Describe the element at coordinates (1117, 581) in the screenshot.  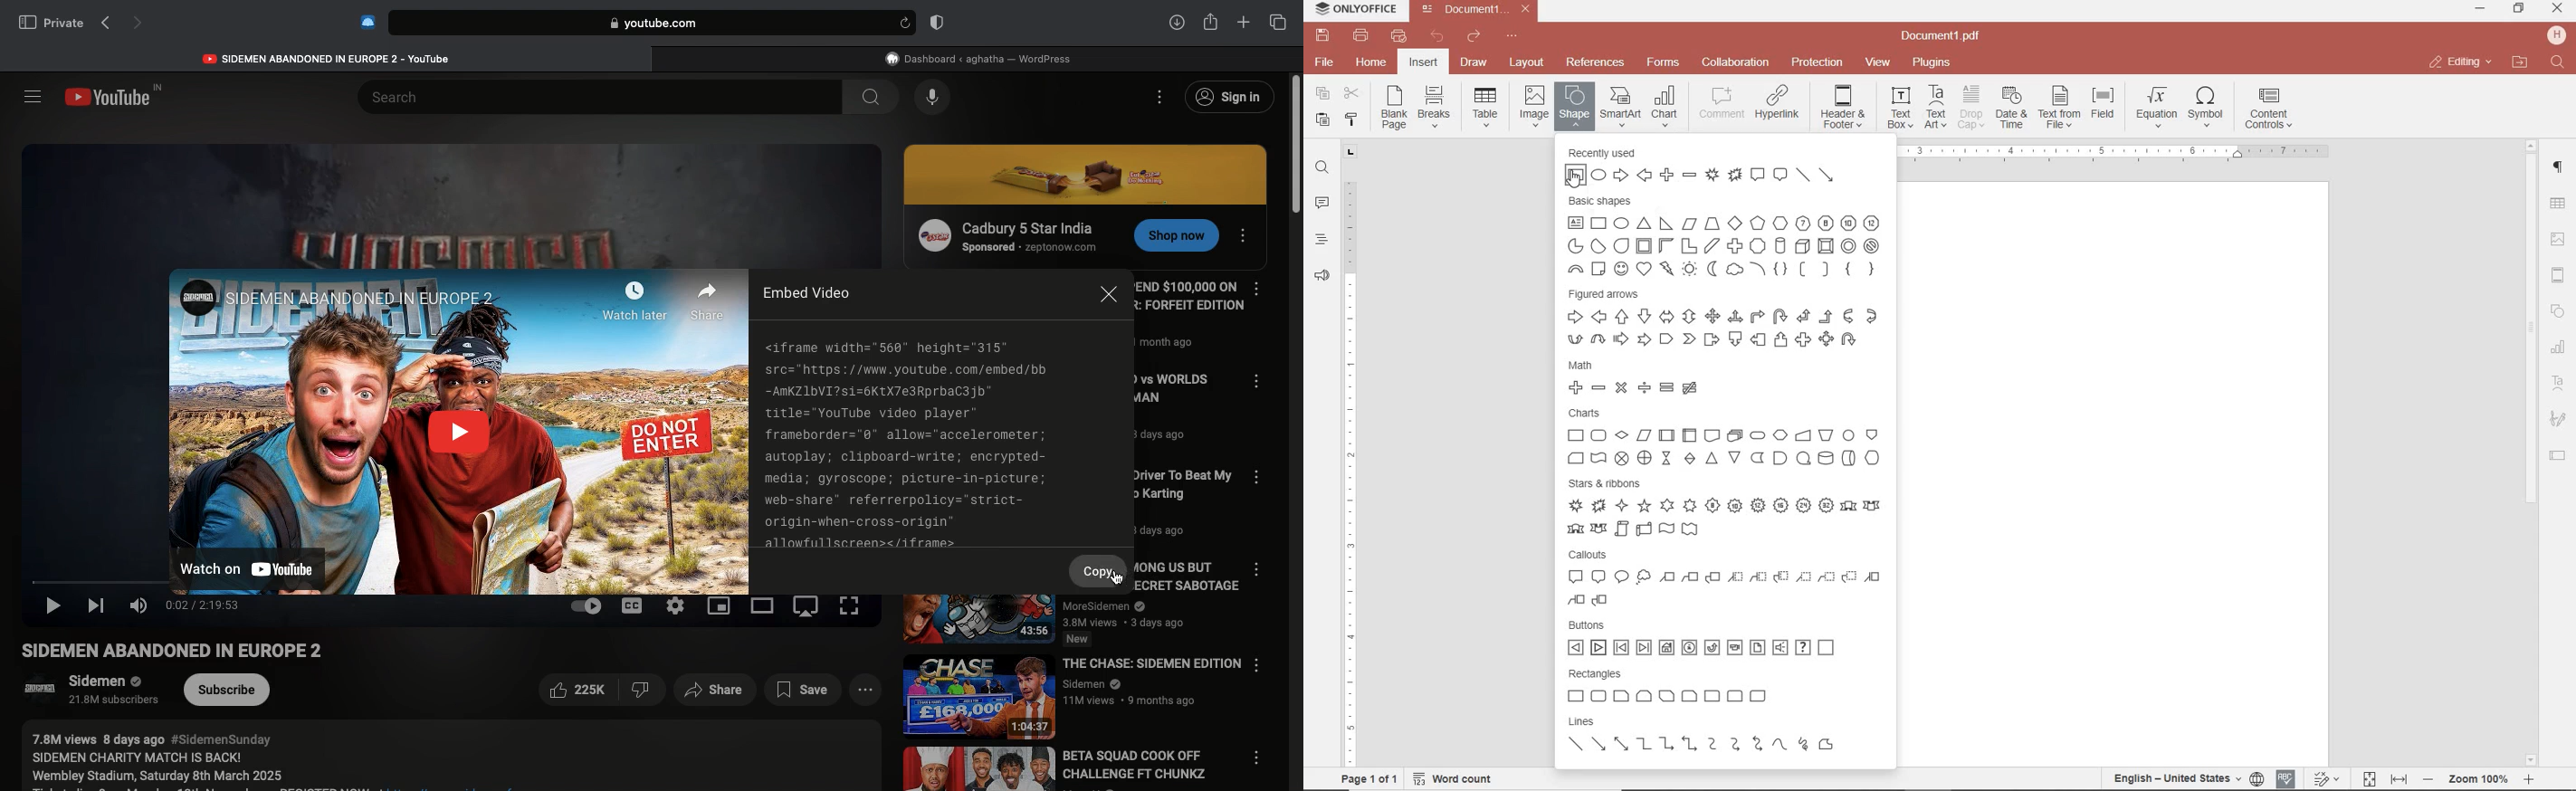
I see `cursor` at that location.